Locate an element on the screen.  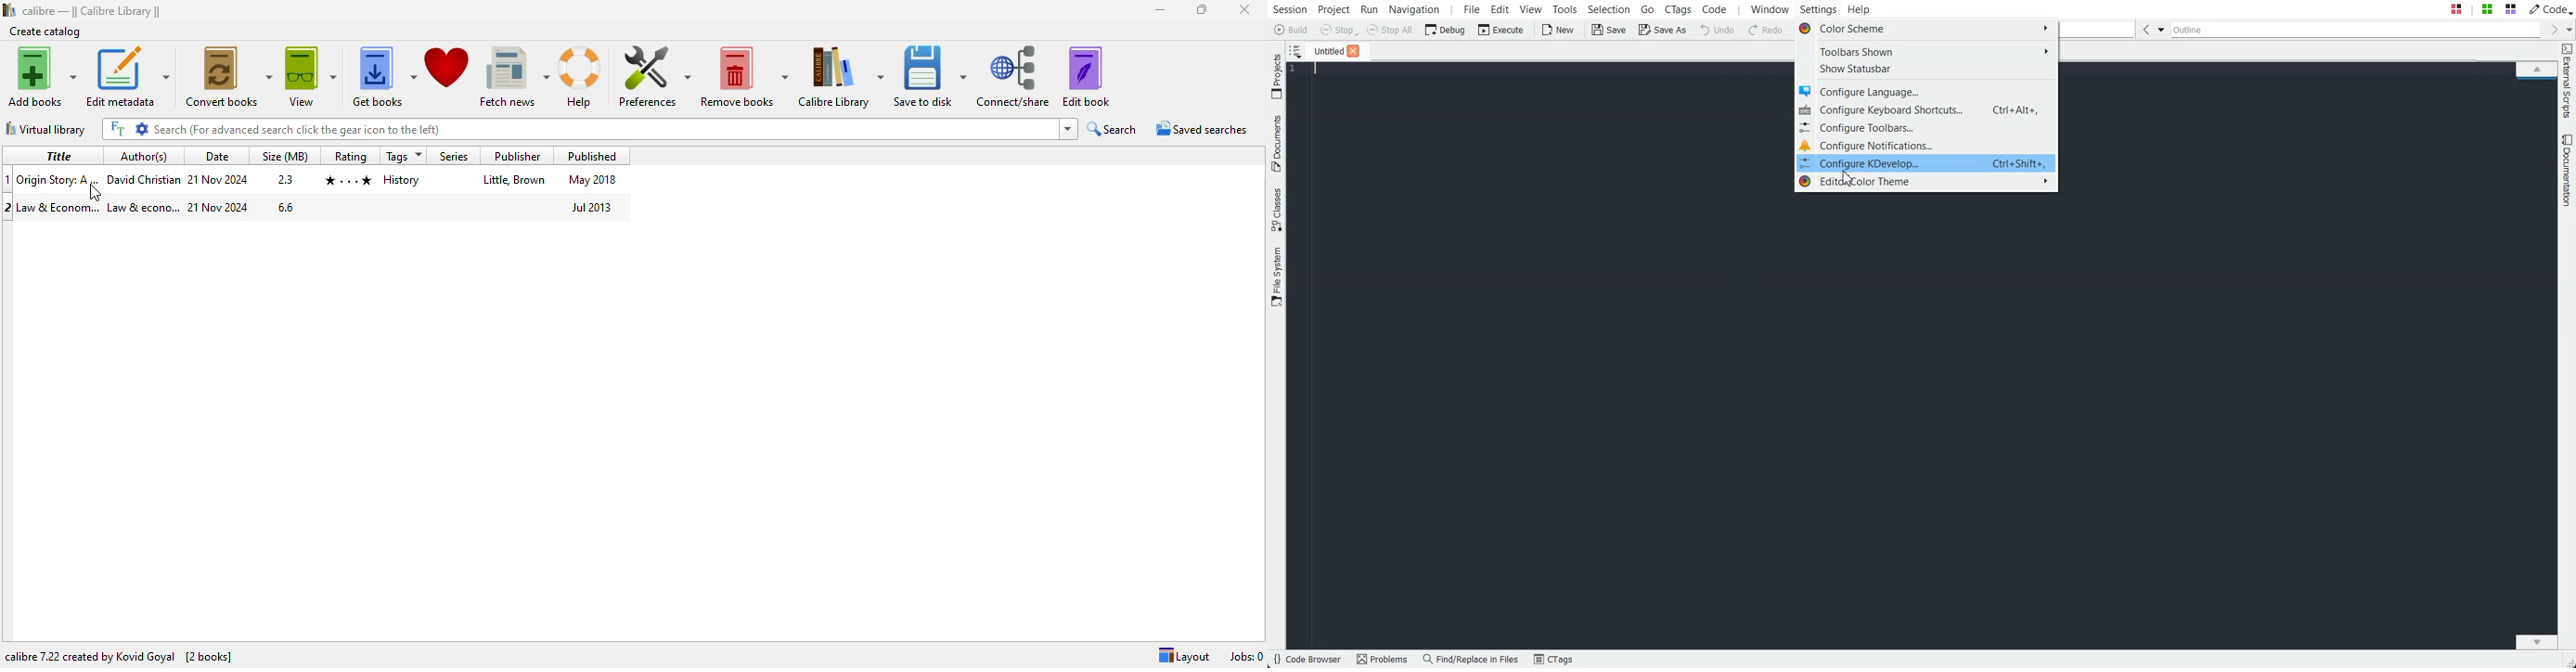
External Scripts is located at coordinates (2567, 81).